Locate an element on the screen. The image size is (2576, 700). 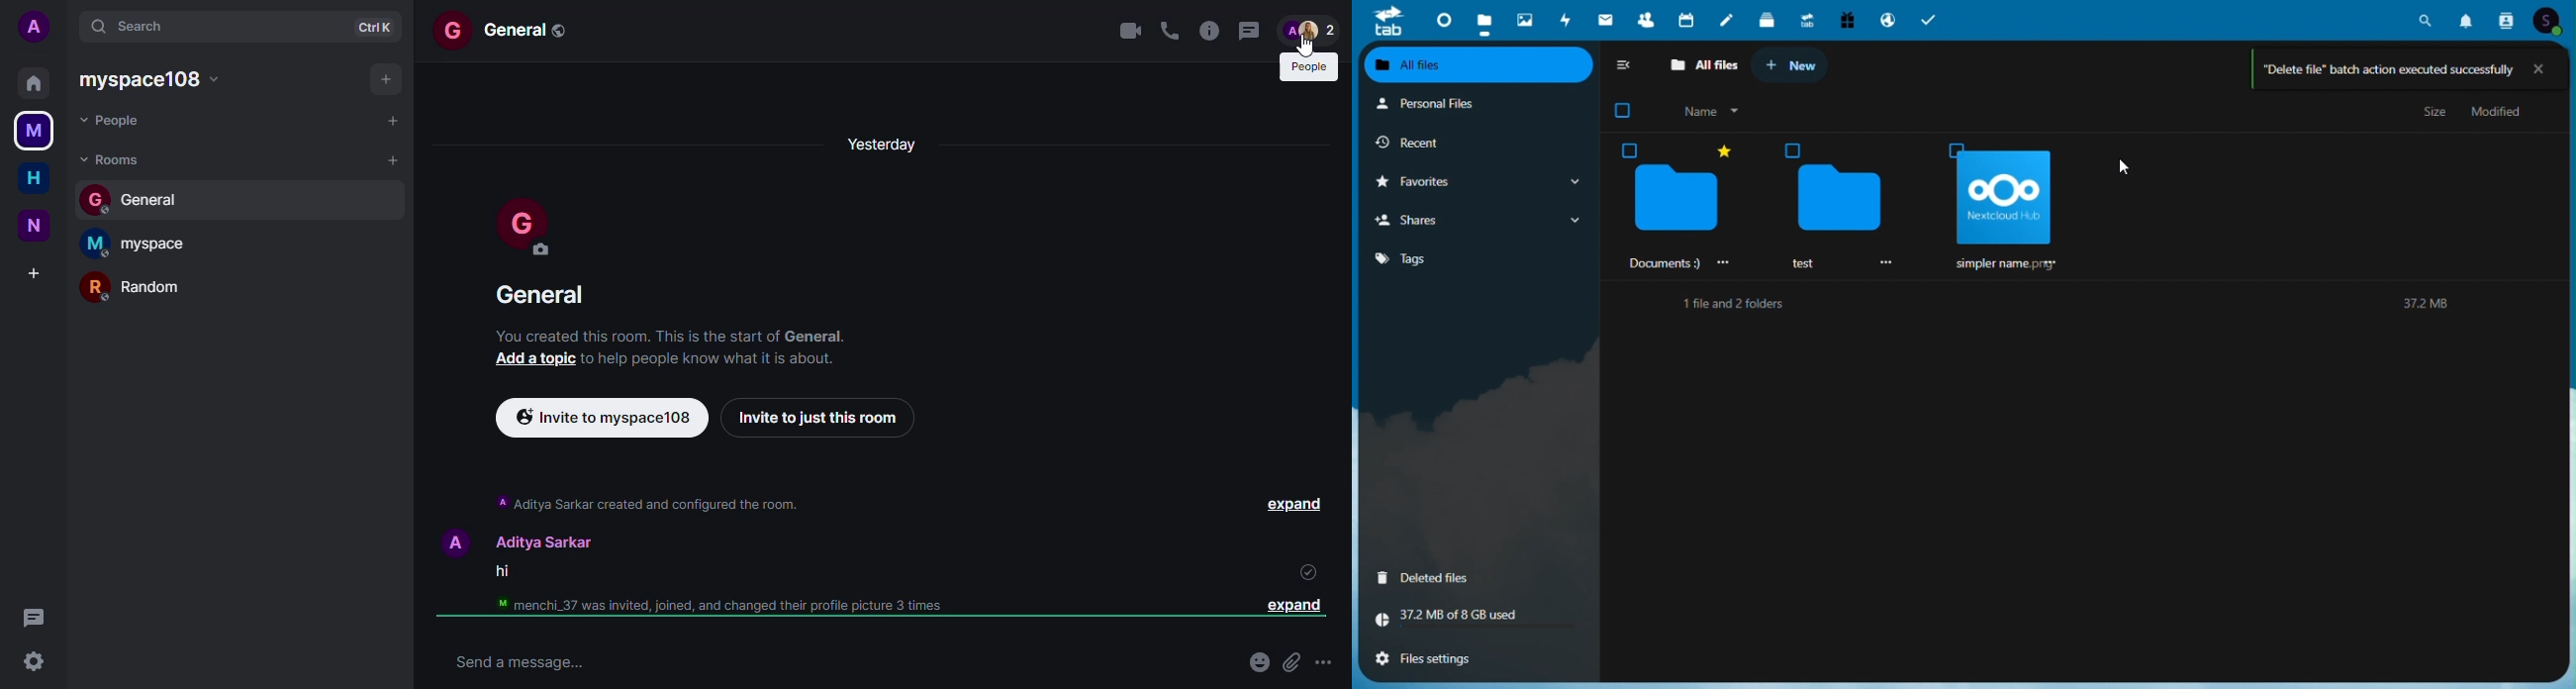
‘Documents :) is located at coordinates (1676, 206).